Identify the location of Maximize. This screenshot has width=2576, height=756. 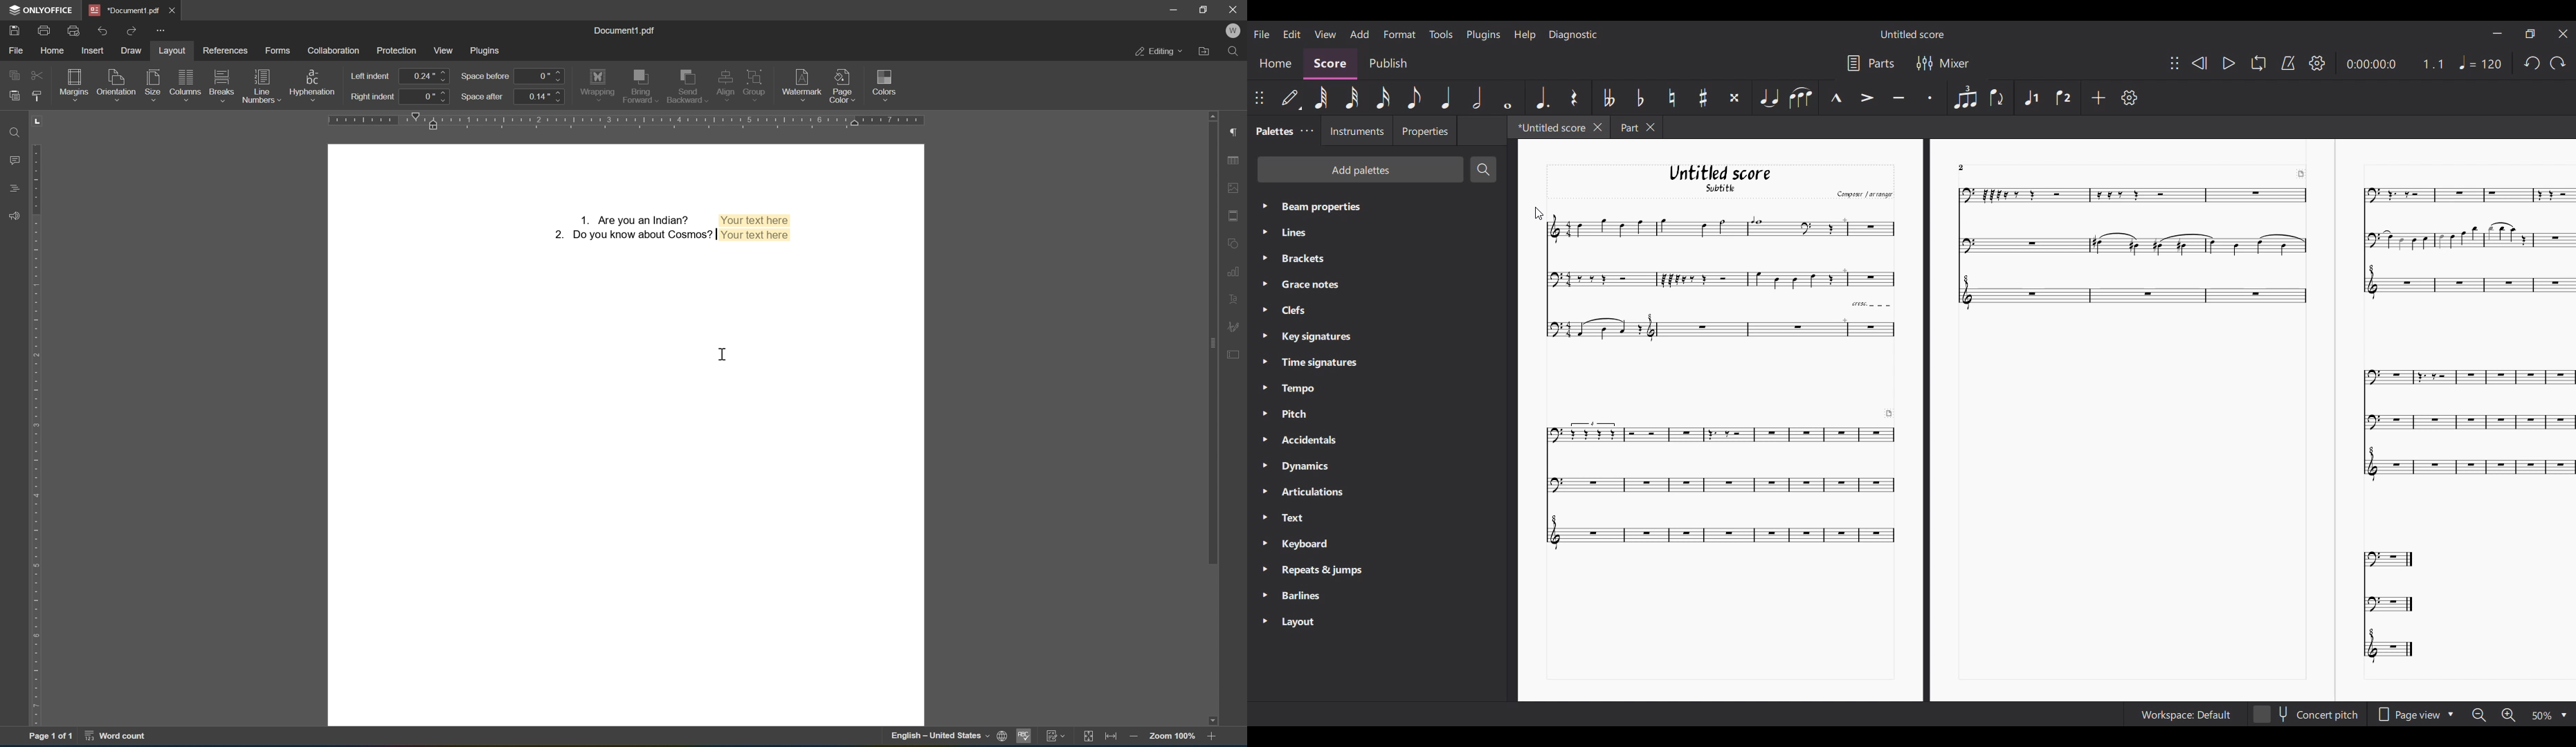
(2530, 35).